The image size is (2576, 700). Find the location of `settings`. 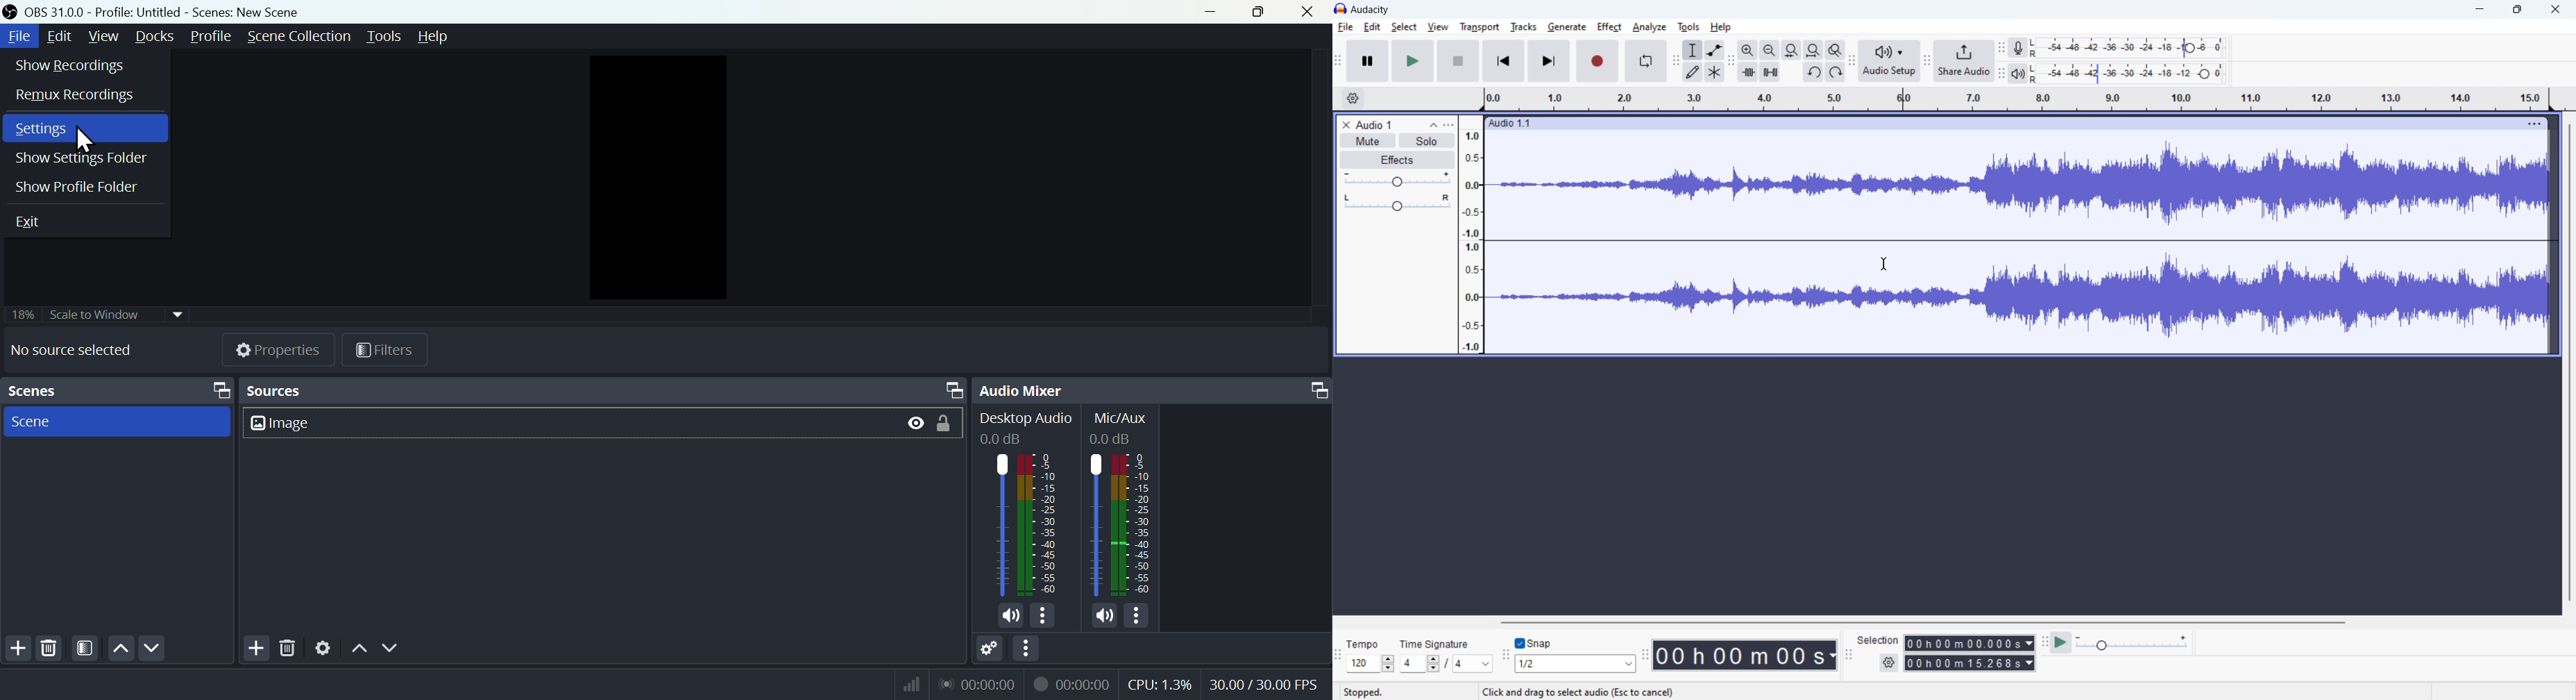

settings is located at coordinates (1888, 663).